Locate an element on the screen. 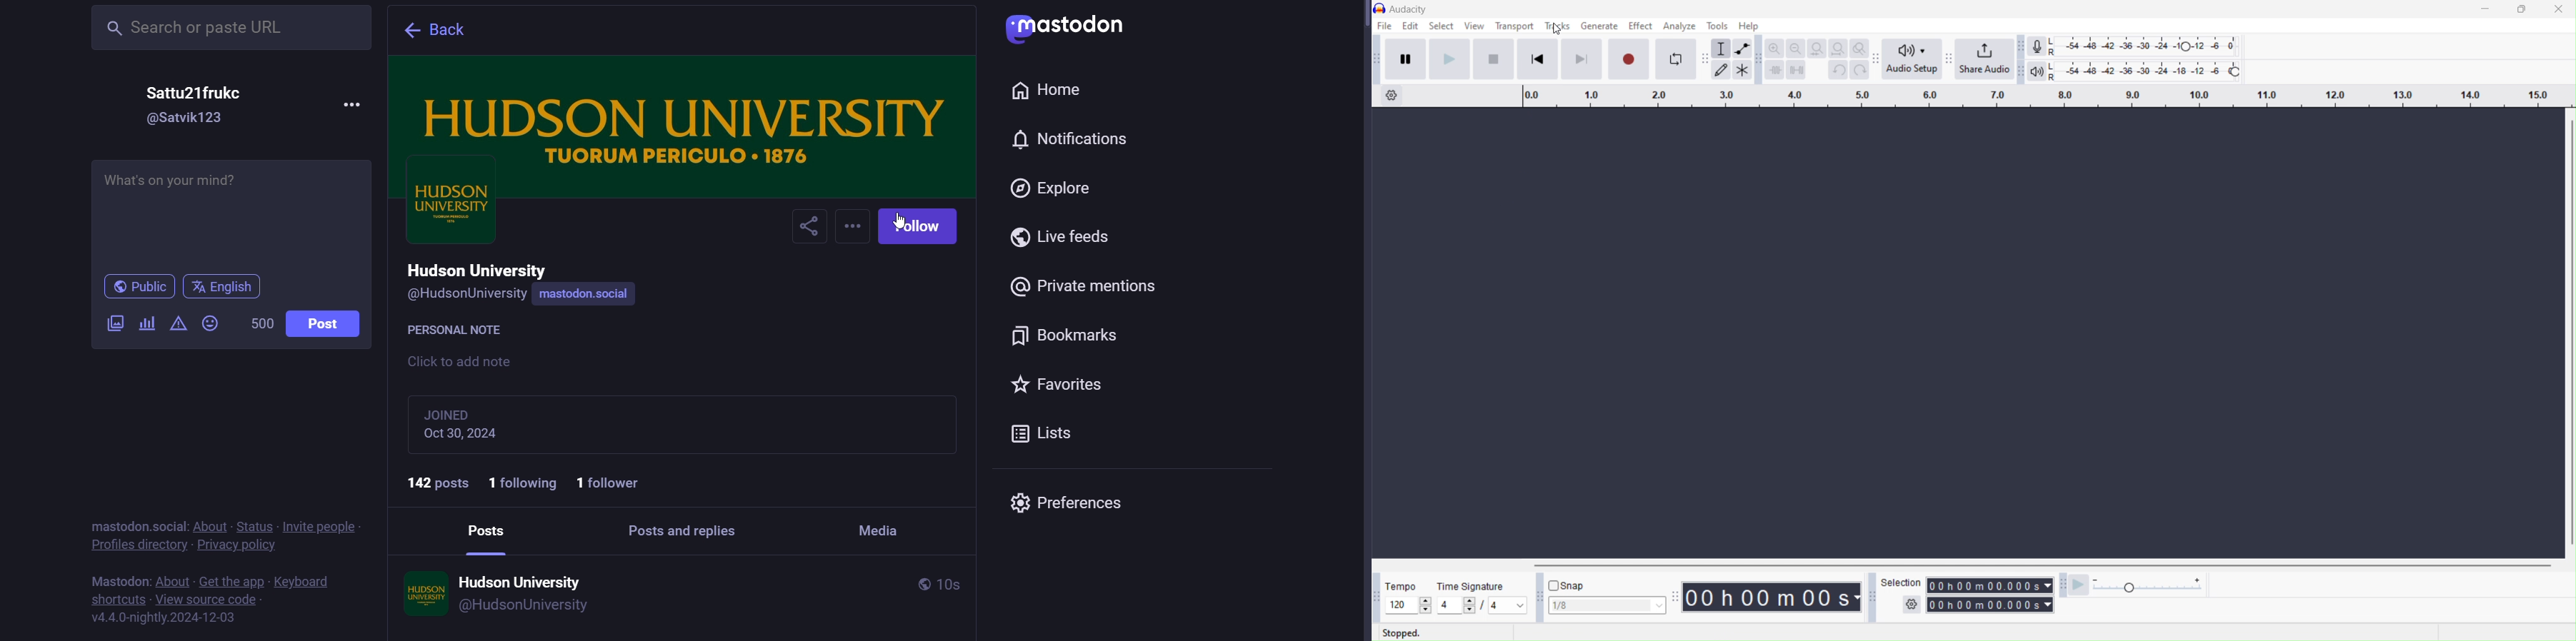 The height and width of the screenshot is (644, 2576). File is located at coordinates (1385, 26).